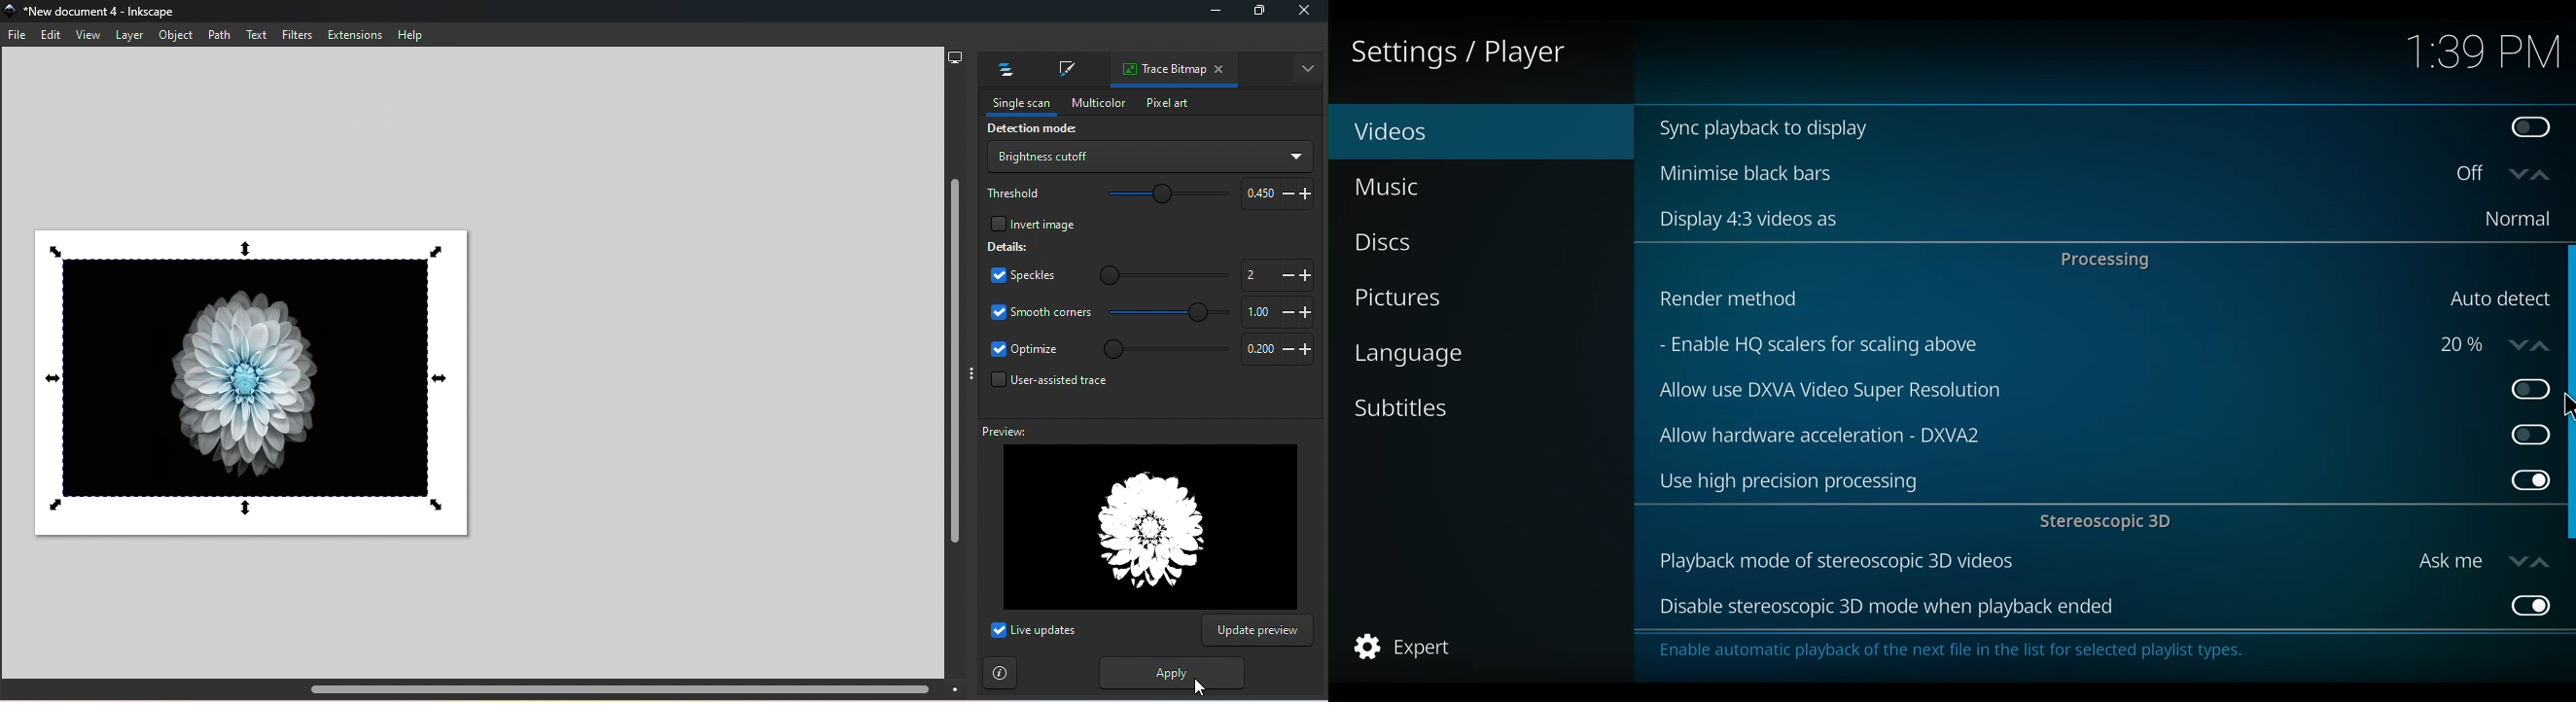 The height and width of the screenshot is (728, 2576). I want to click on down, so click(2519, 174).